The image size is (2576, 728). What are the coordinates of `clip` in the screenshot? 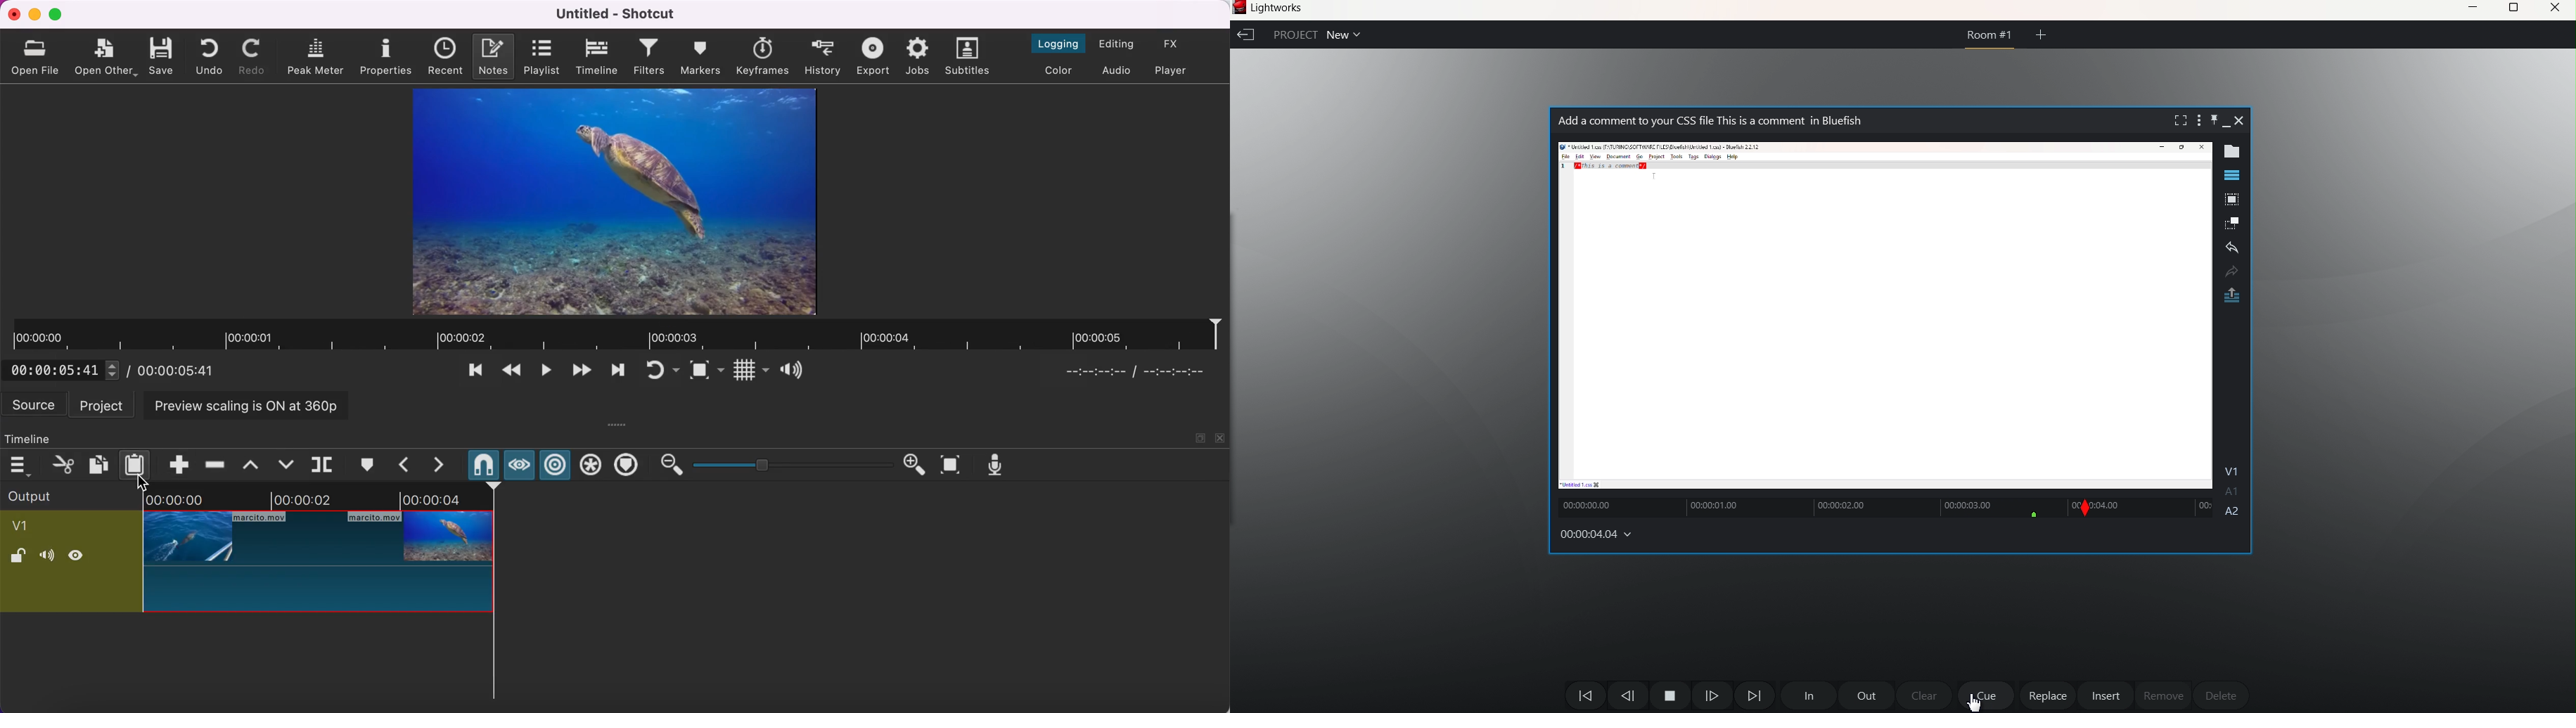 It's located at (1885, 315).